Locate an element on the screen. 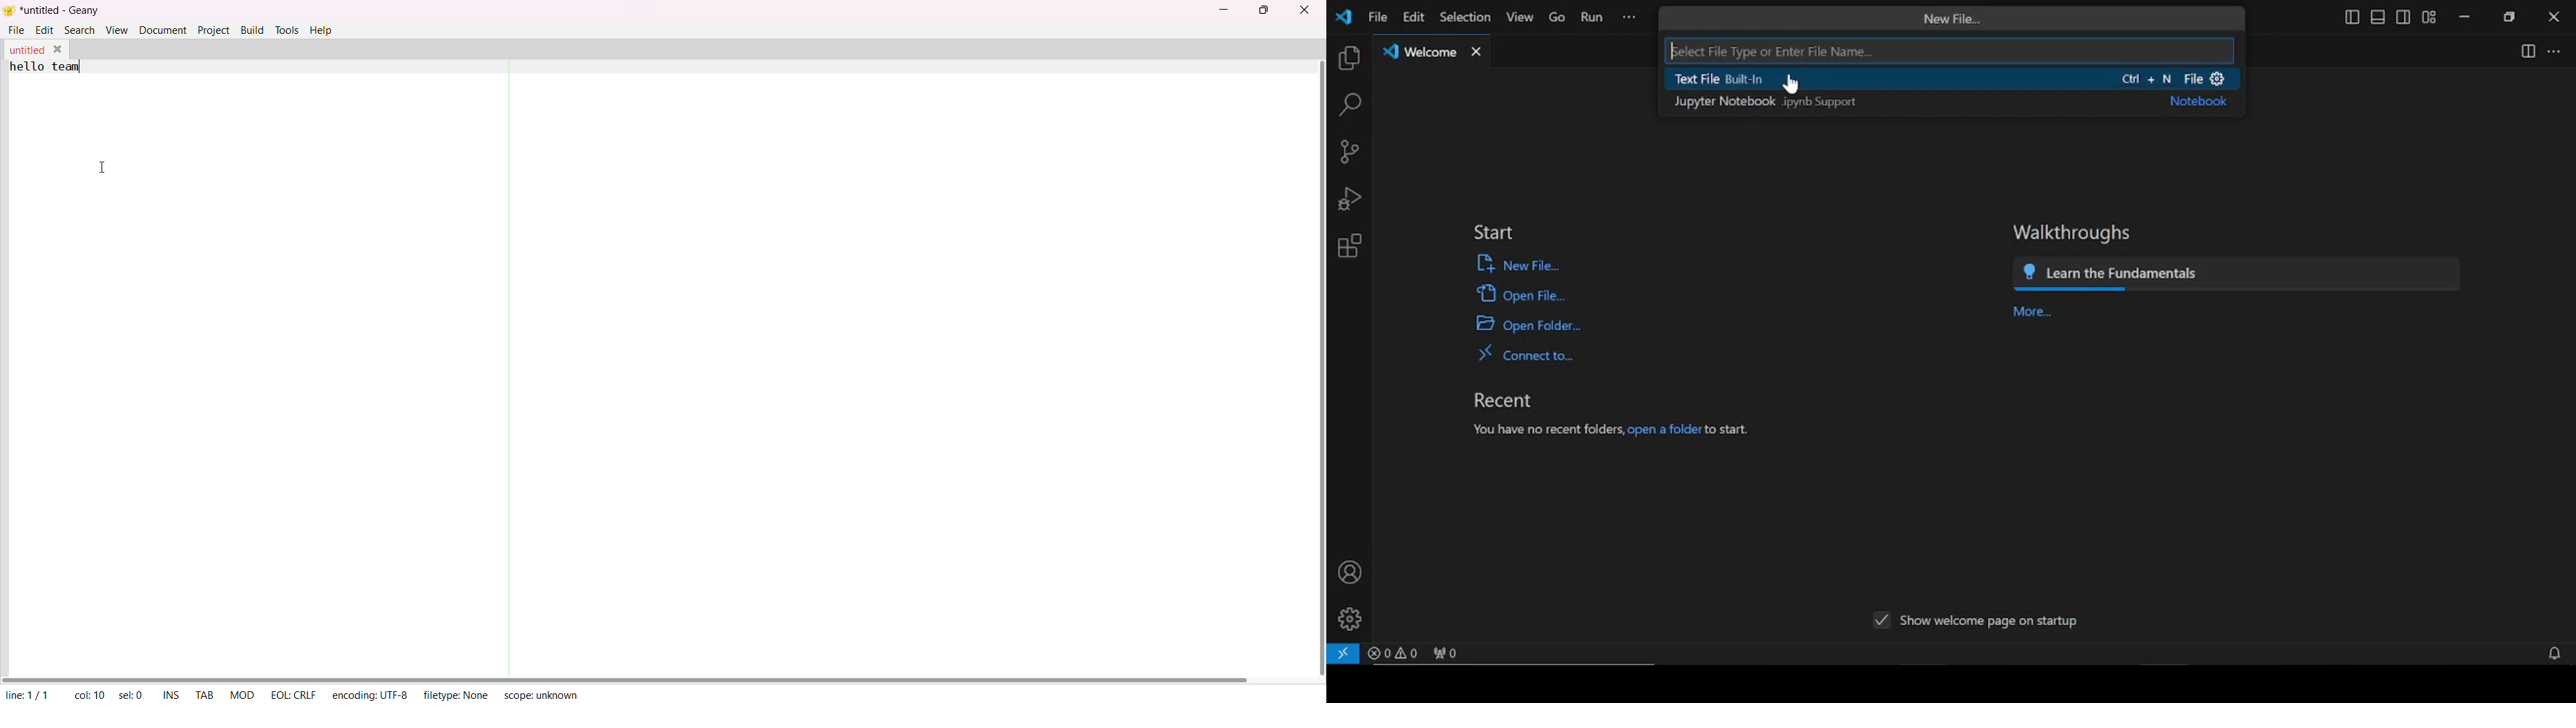  search is located at coordinates (82, 30).